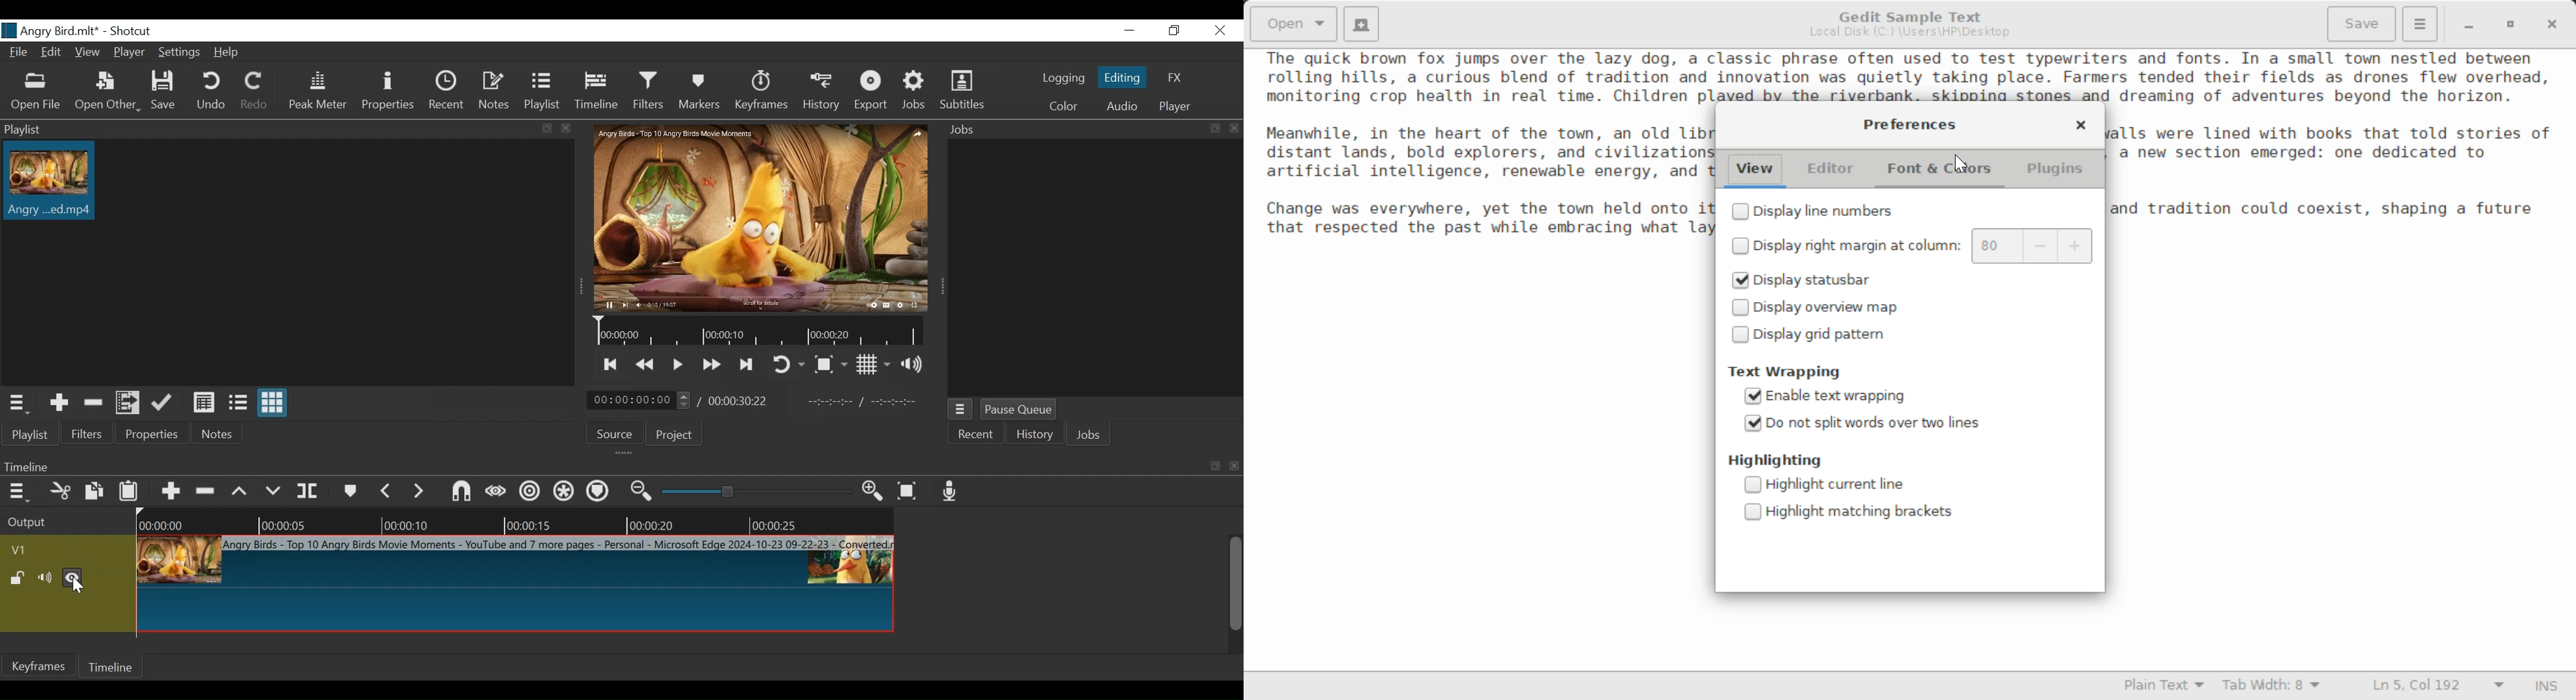 This screenshot has height=700, width=2576. I want to click on Restore Down , so click(2469, 25).